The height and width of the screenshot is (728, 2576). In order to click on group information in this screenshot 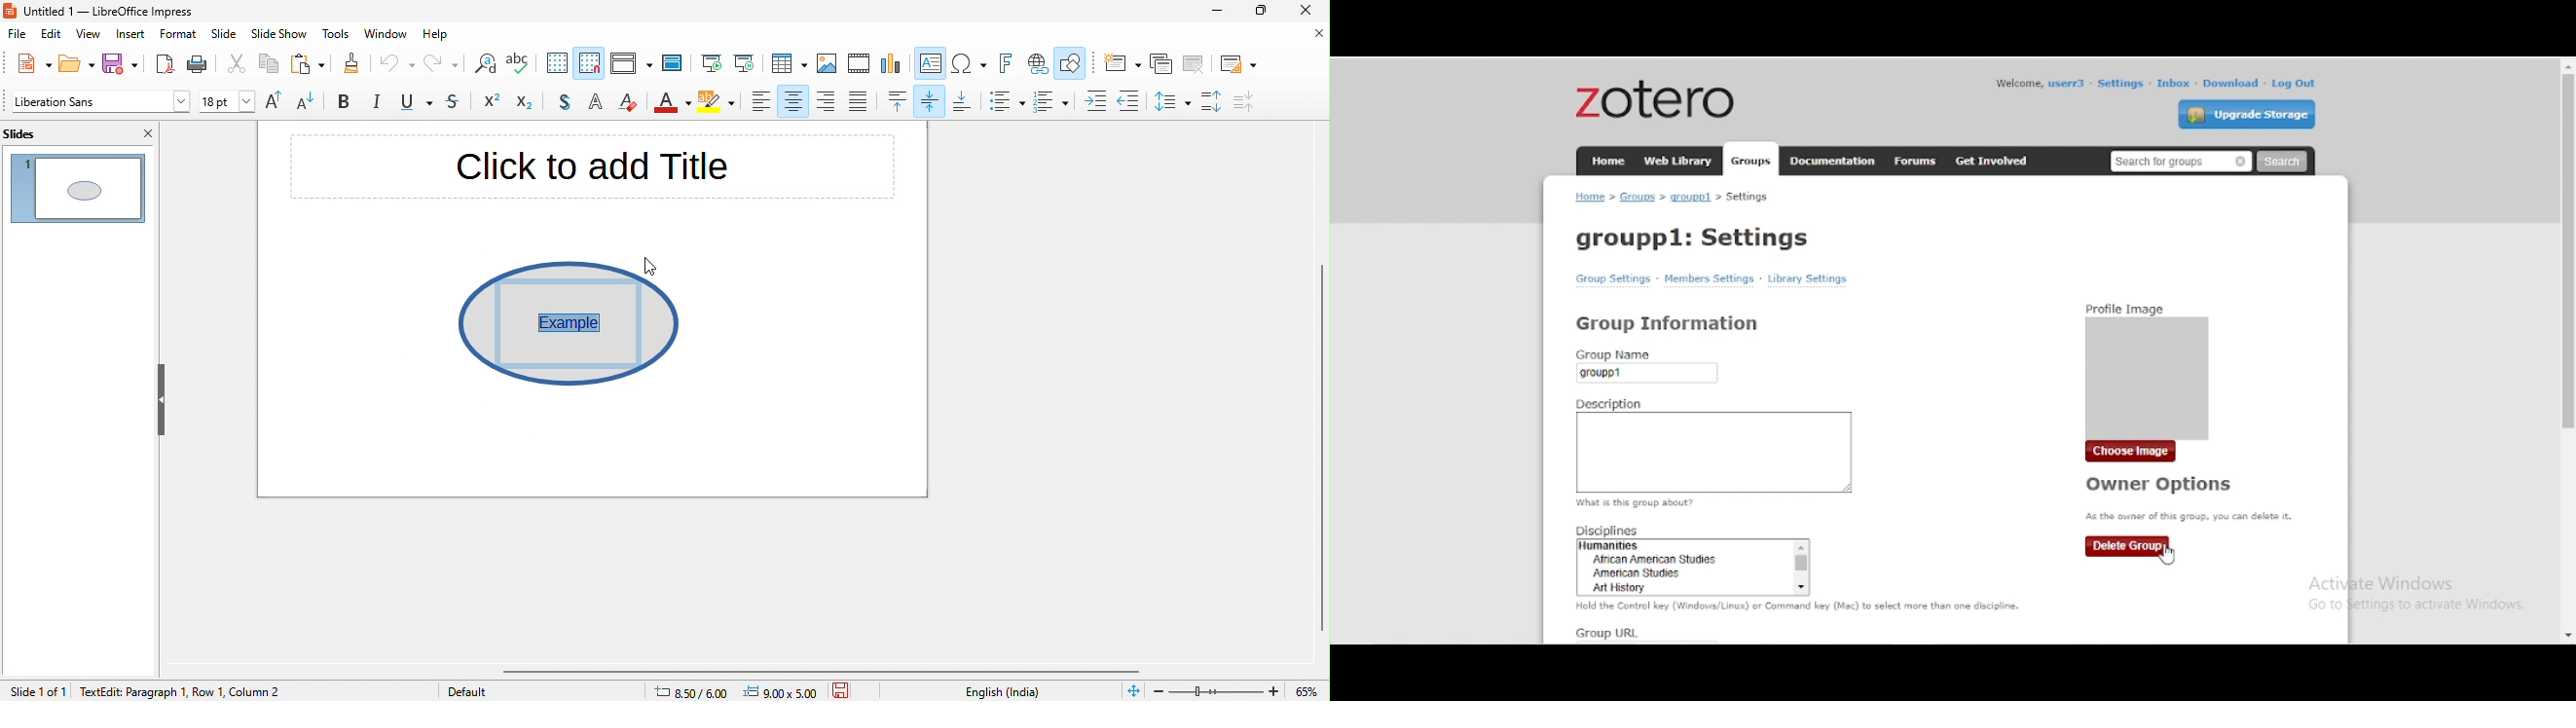, I will do `click(1667, 322)`.